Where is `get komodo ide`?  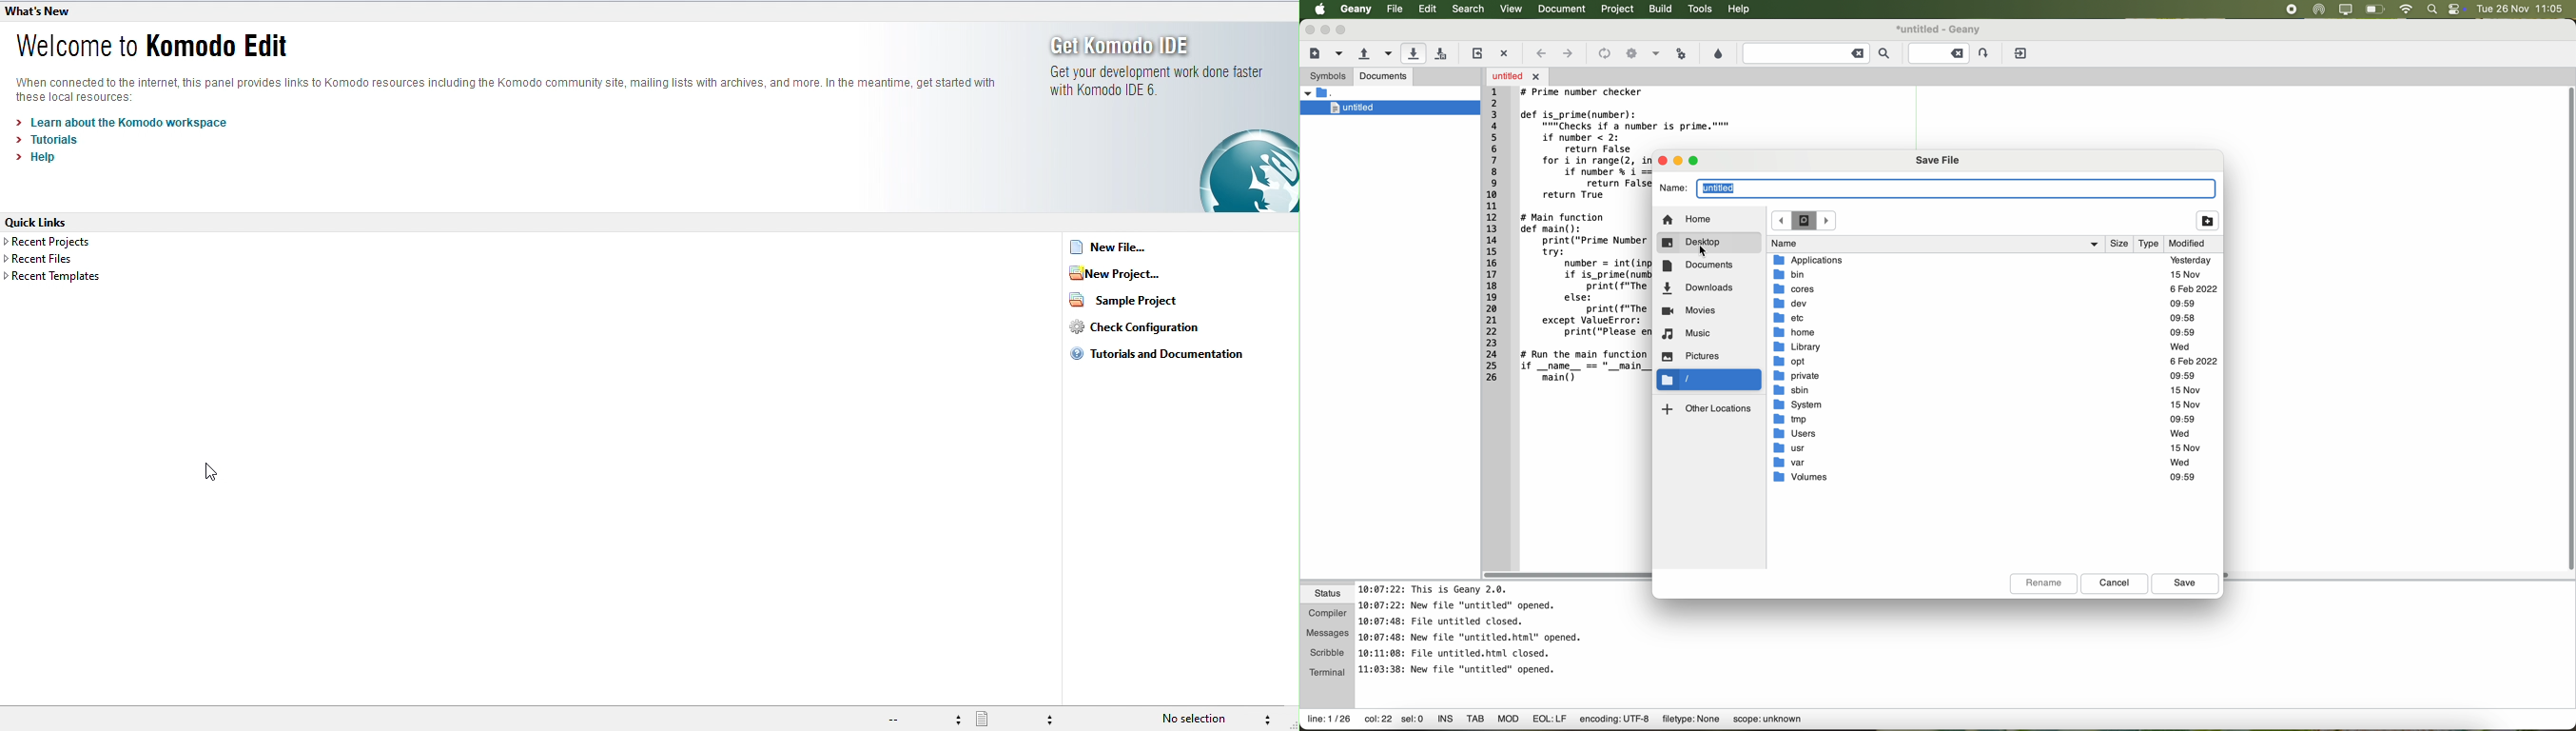
get komodo ide is located at coordinates (1151, 45).